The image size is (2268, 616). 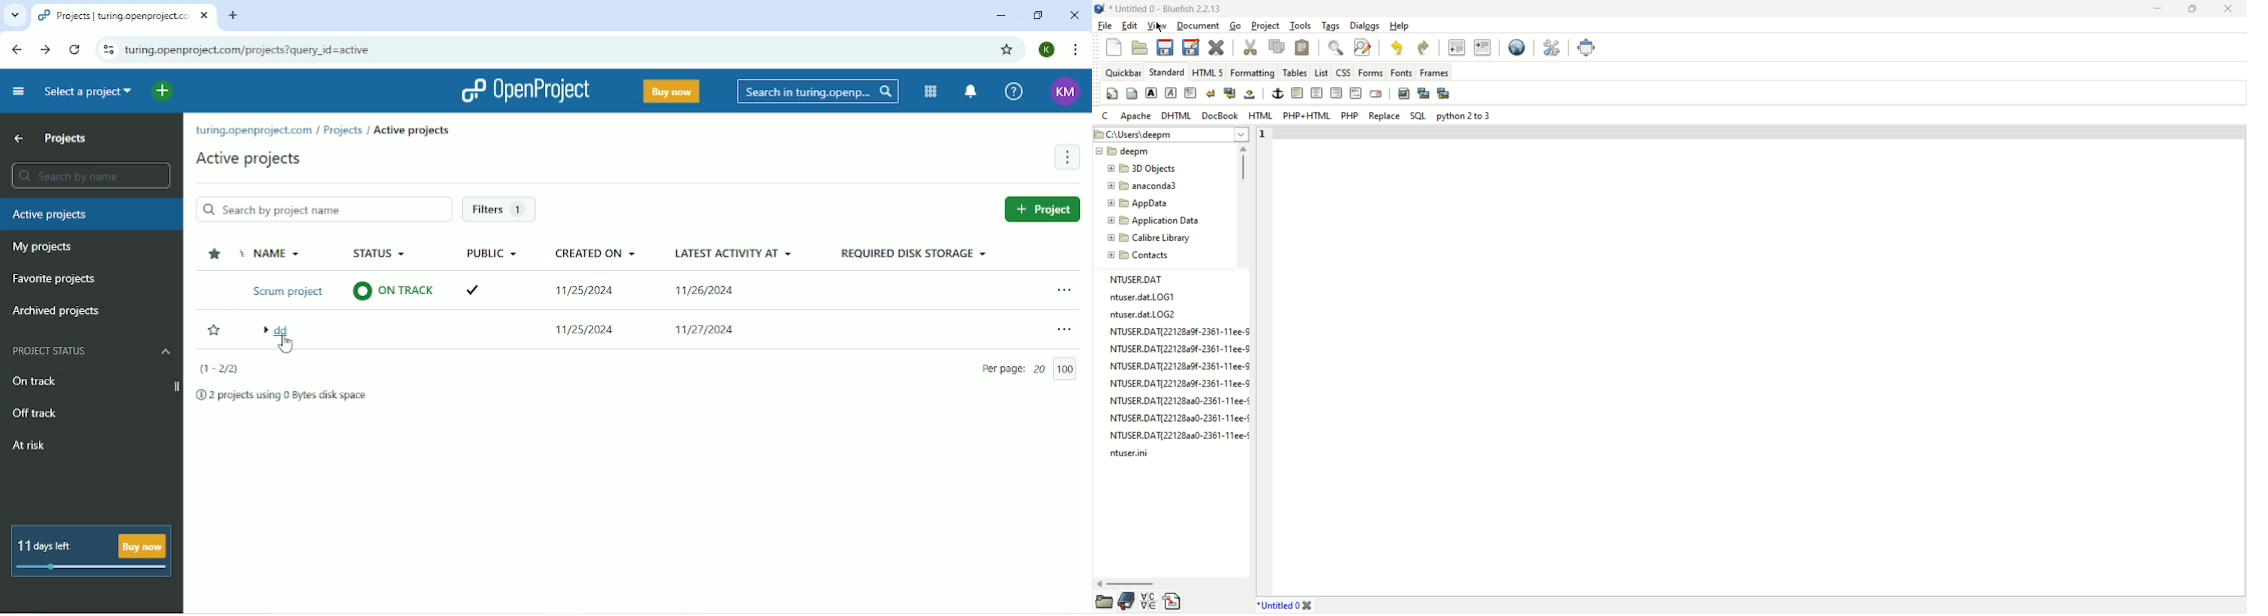 What do you see at coordinates (1342, 72) in the screenshot?
I see `css` at bounding box center [1342, 72].